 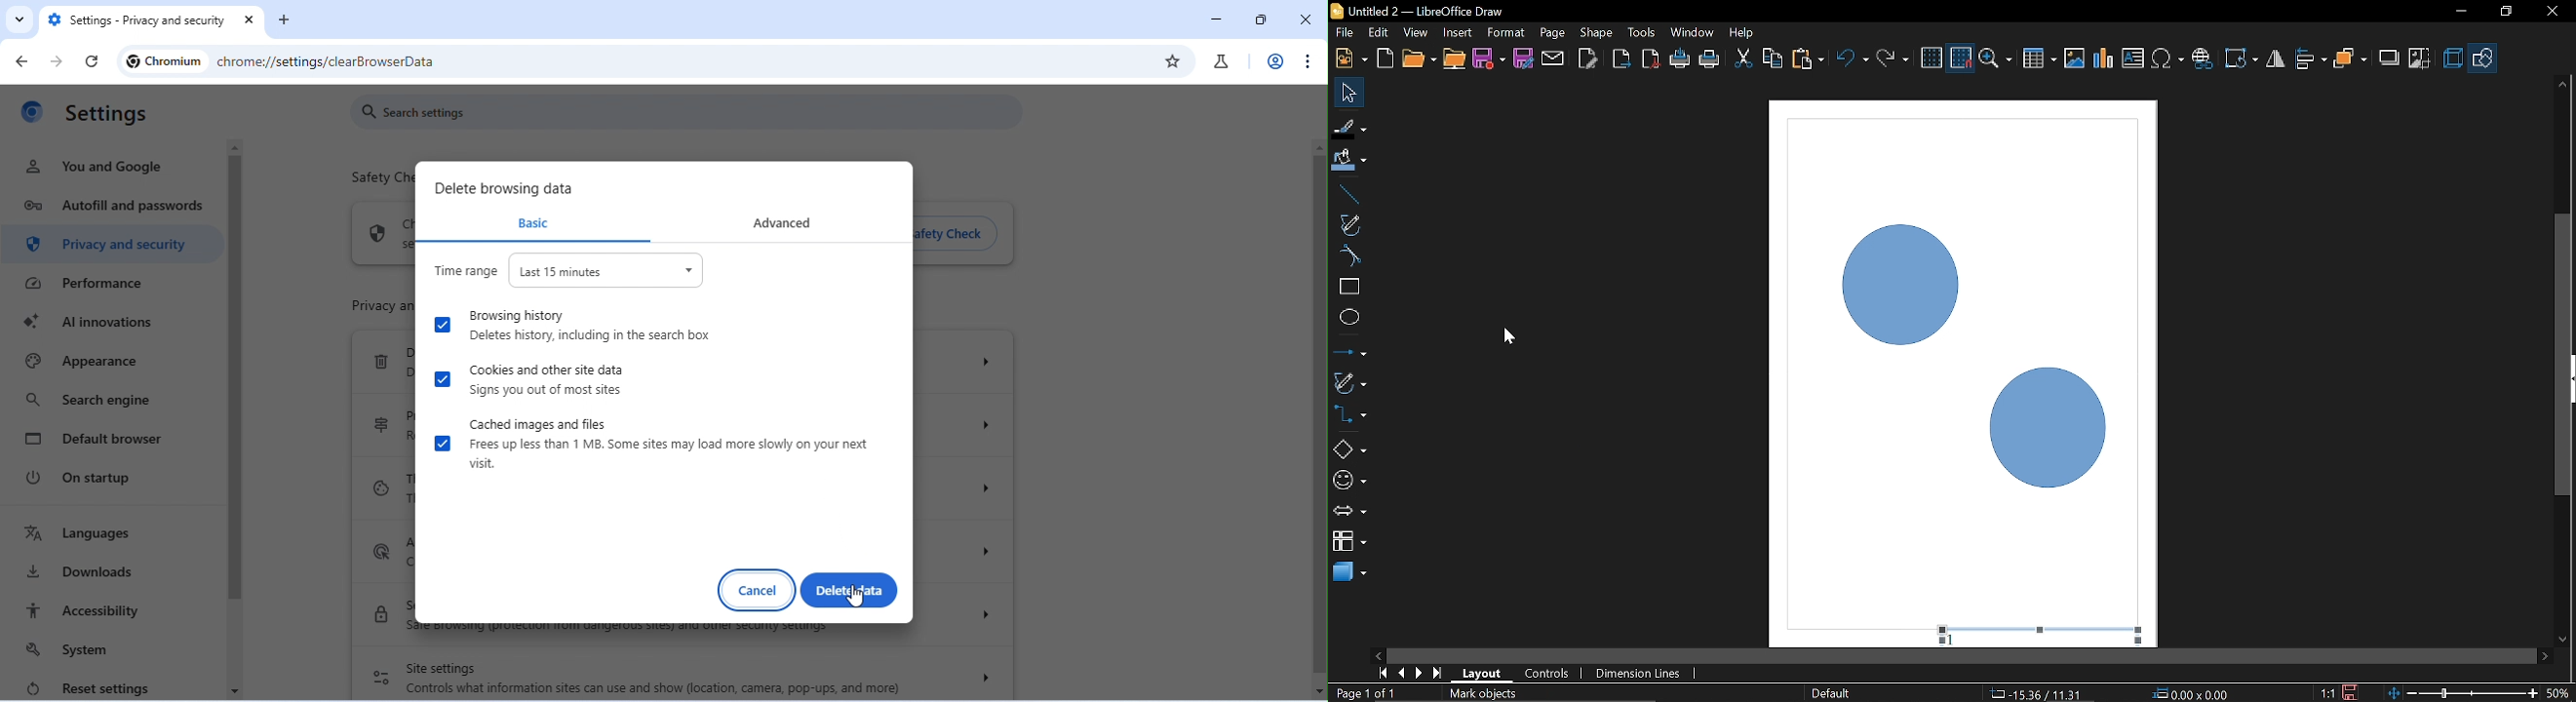 What do you see at coordinates (687, 111) in the screenshot?
I see `search settings` at bounding box center [687, 111].